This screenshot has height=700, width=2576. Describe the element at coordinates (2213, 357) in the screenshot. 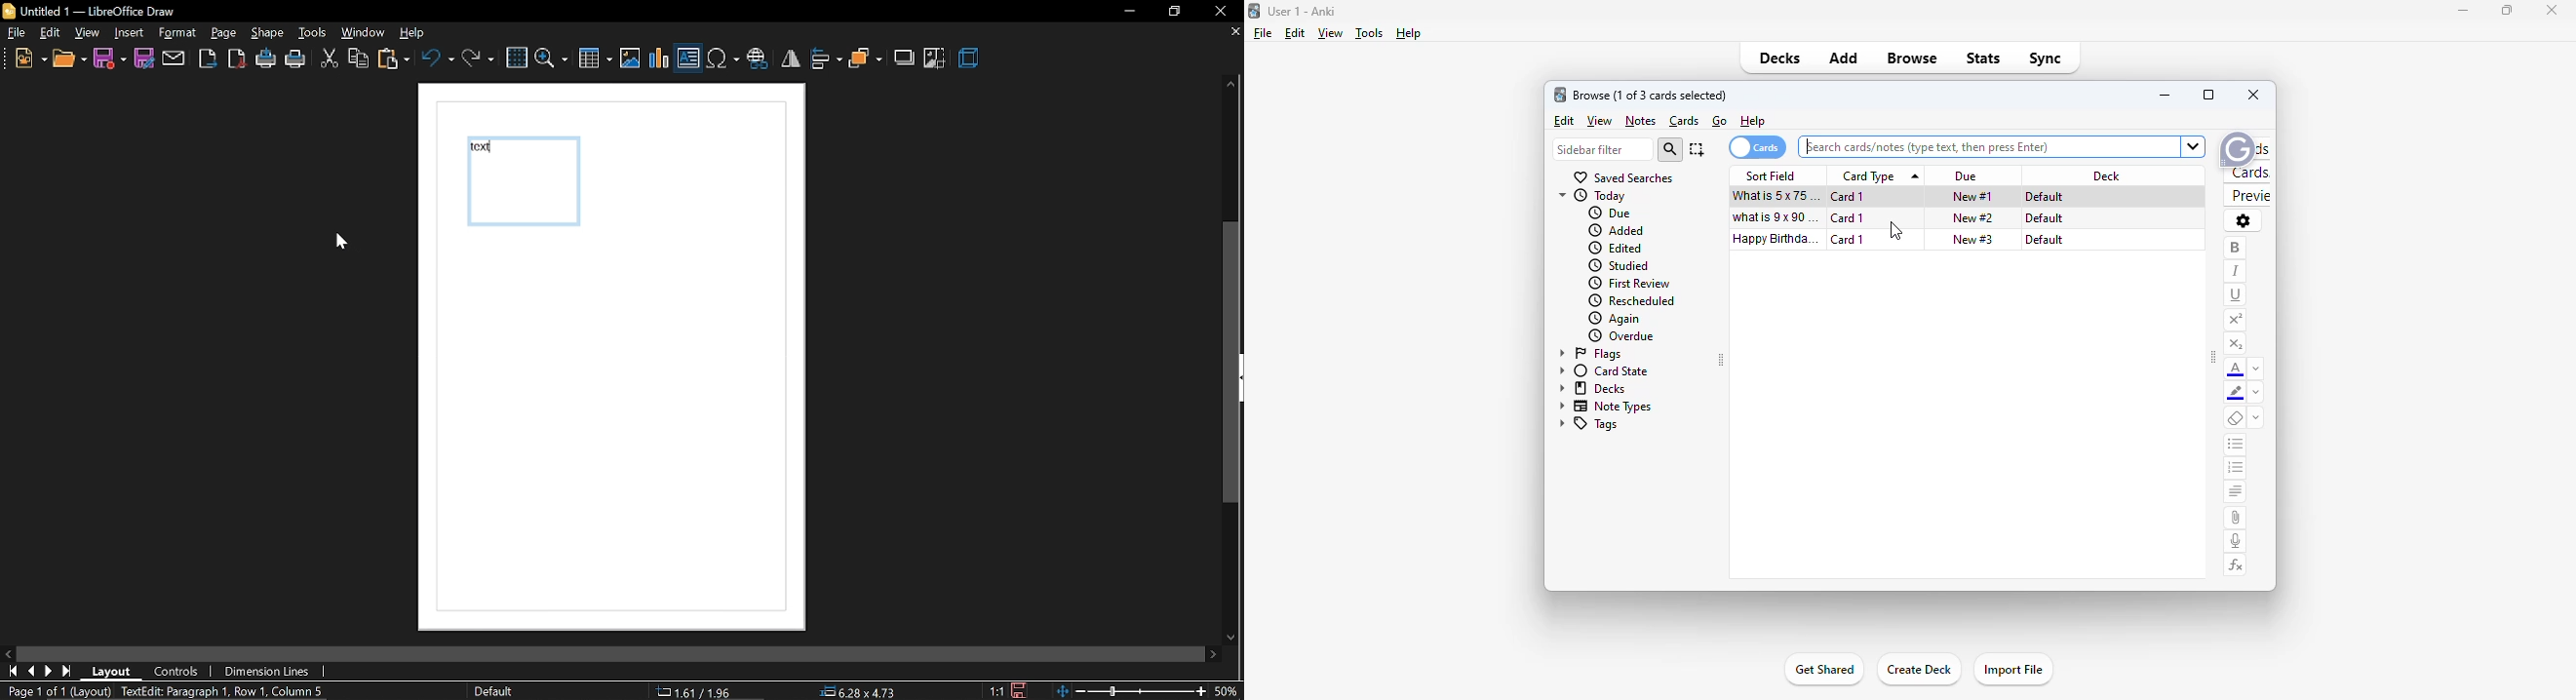

I see `toggle sidebar` at that location.